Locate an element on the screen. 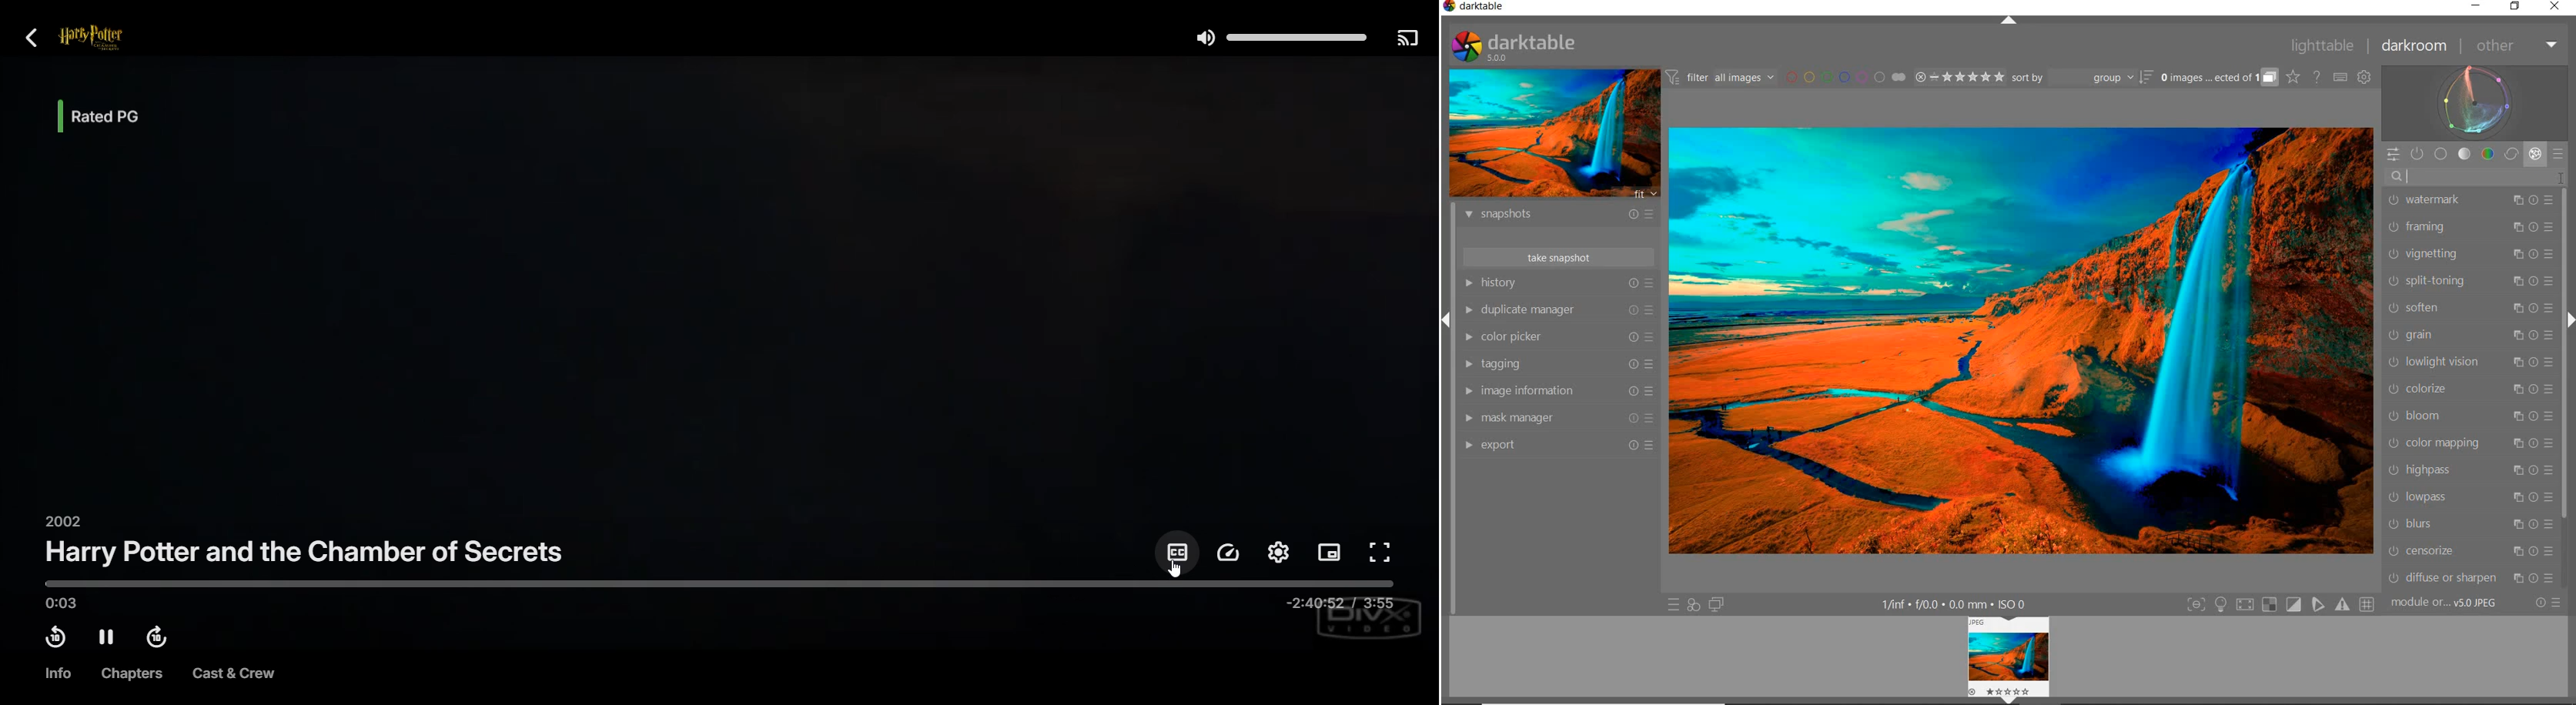 This screenshot has height=728, width=2576. Expand/Collapse is located at coordinates (2569, 321).